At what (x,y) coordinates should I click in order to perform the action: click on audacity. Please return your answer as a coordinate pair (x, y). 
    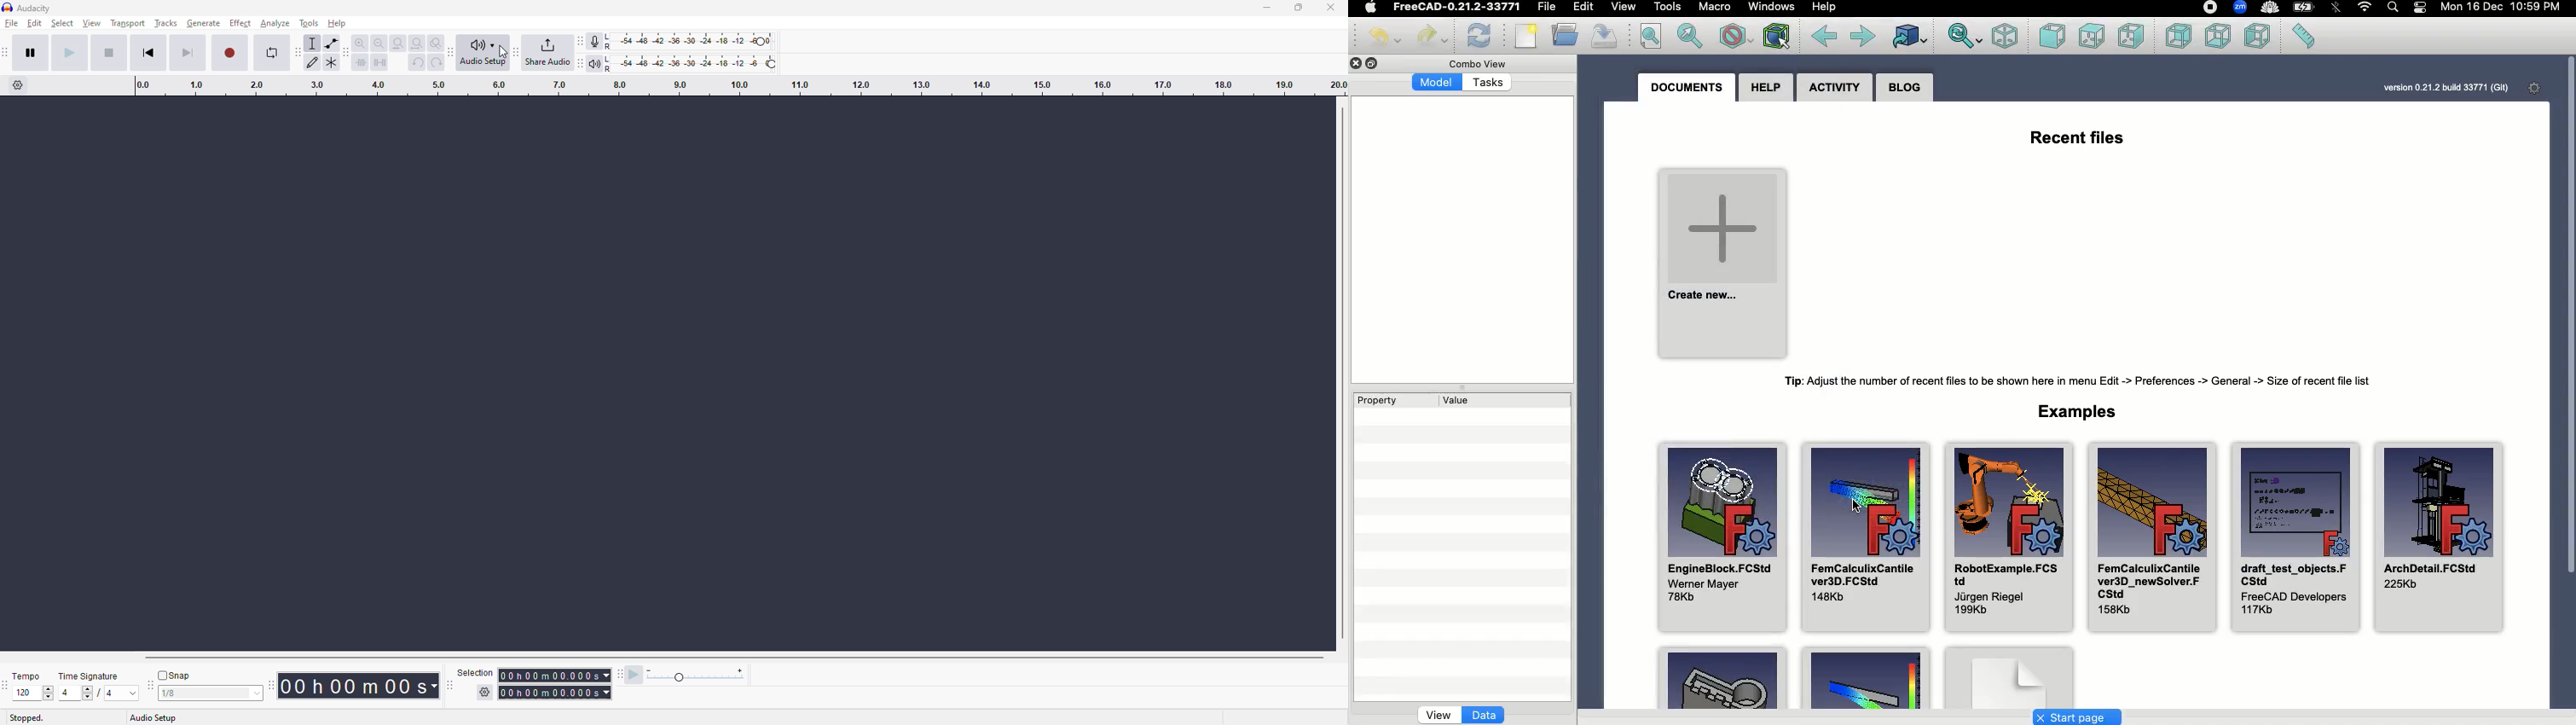
    Looking at the image, I should click on (29, 7).